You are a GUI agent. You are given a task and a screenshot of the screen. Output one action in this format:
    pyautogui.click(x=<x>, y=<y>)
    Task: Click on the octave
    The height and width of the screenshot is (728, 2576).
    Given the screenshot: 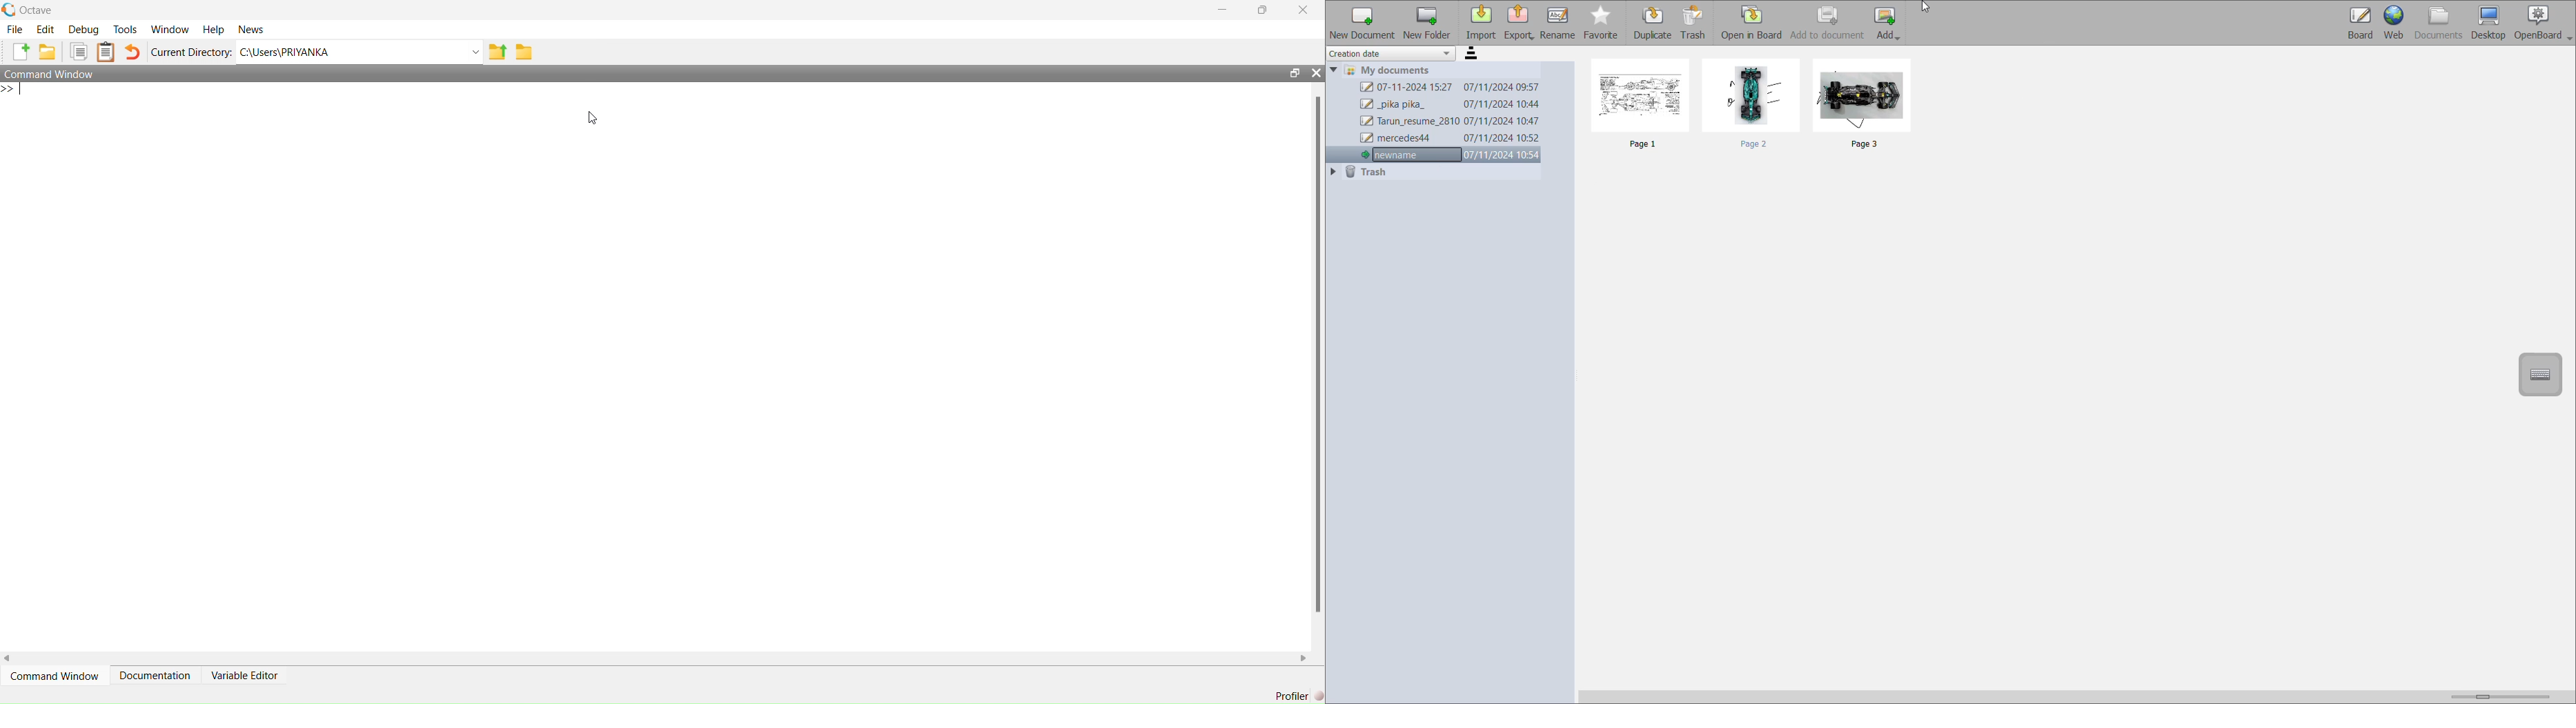 What is the action you would take?
    pyautogui.click(x=39, y=12)
    